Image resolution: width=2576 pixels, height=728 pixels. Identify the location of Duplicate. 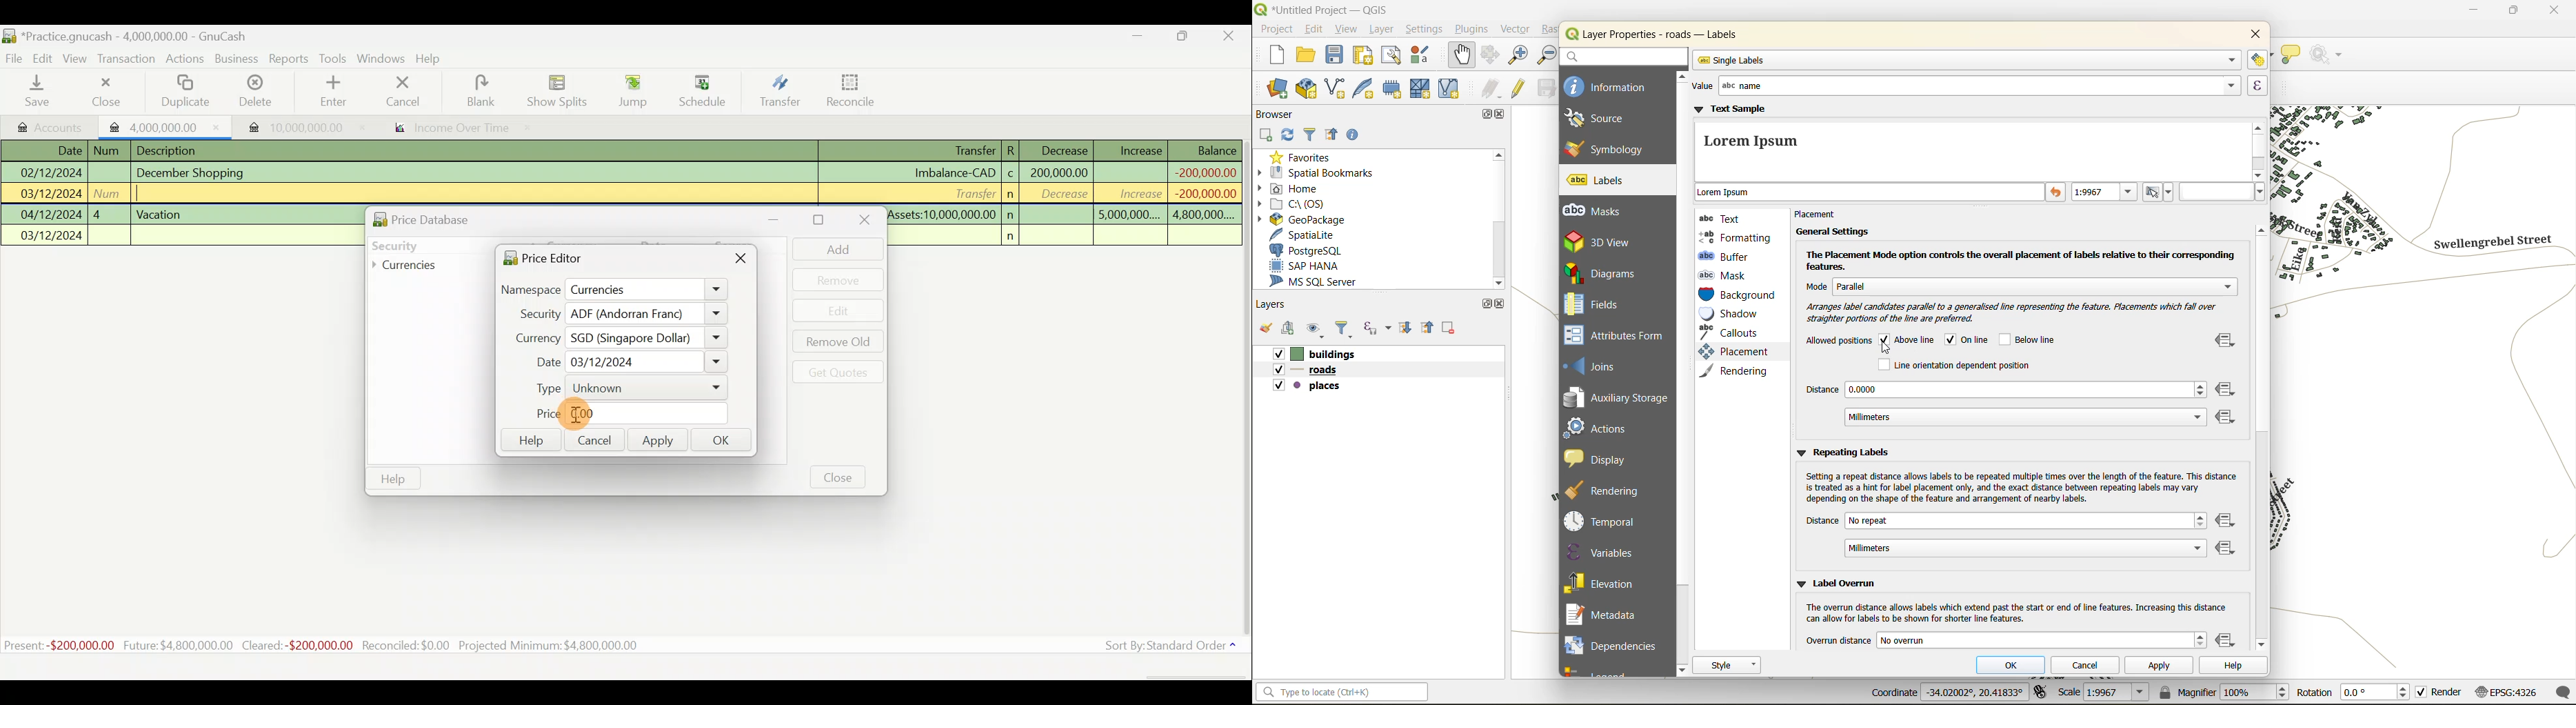
(187, 91).